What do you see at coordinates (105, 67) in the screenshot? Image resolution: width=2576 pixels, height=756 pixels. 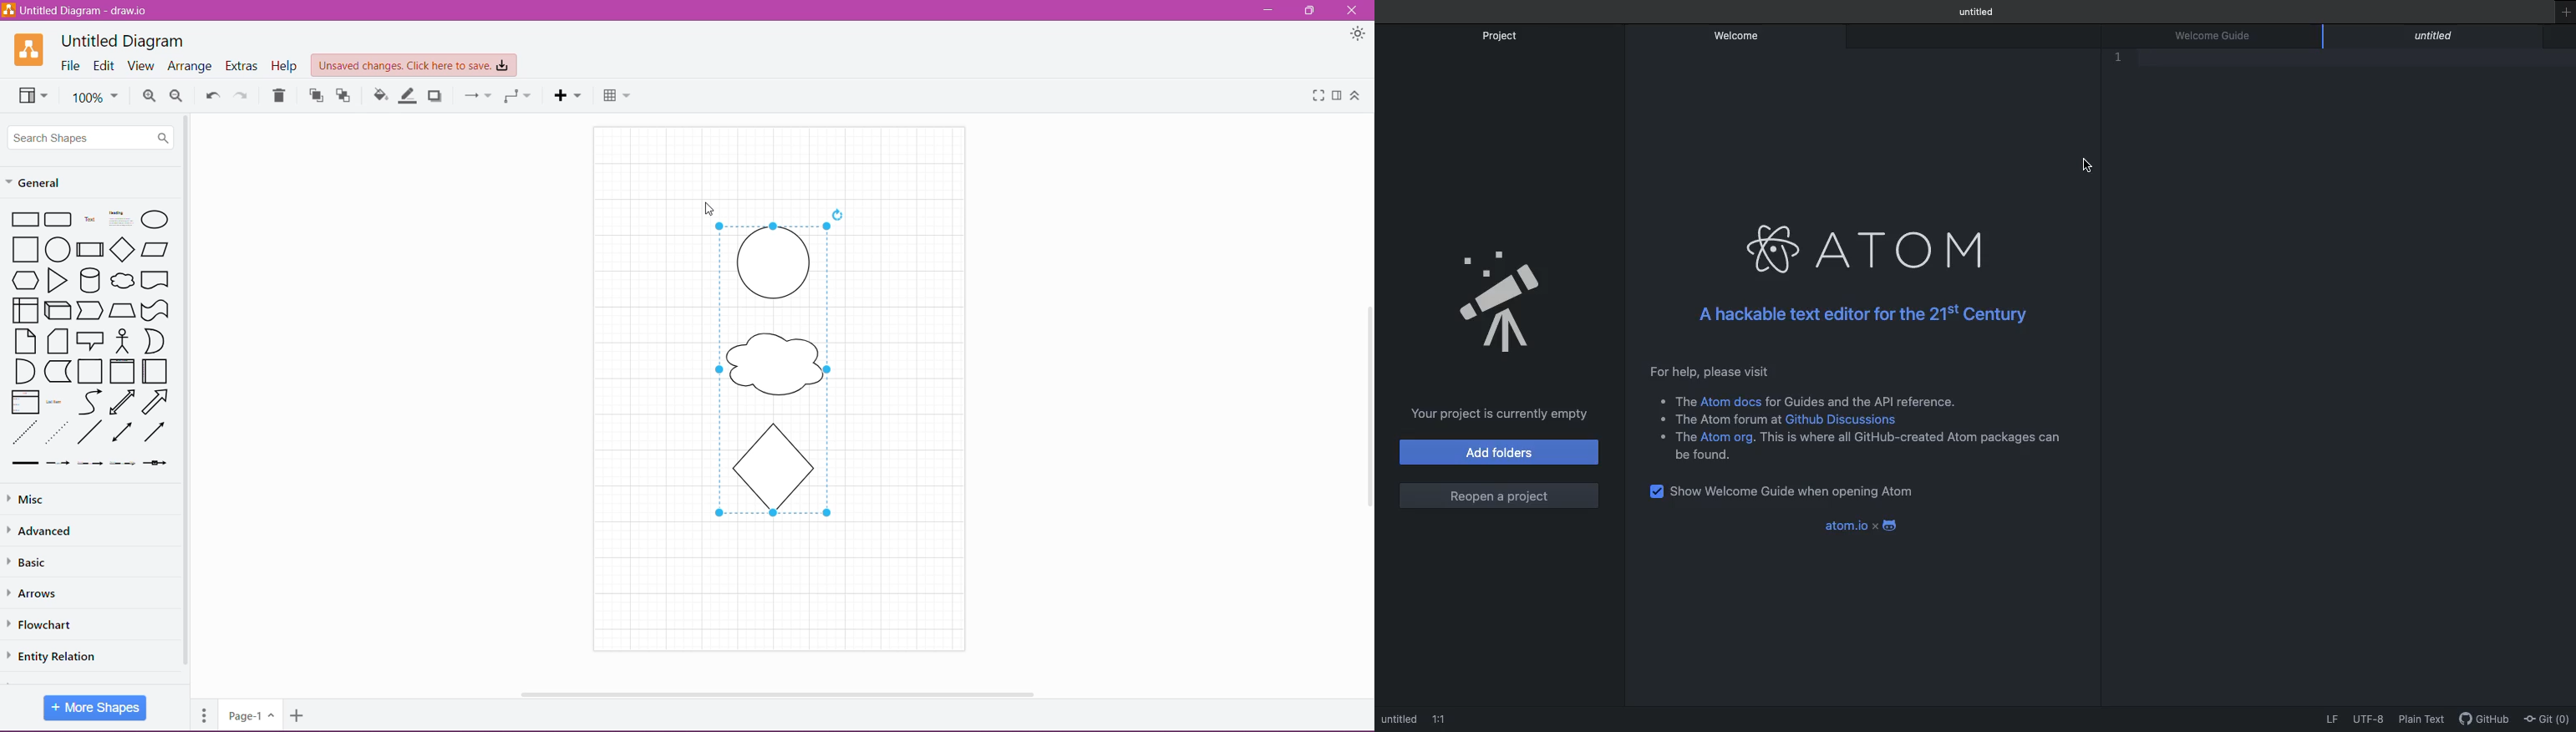 I see `Edit` at bounding box center [105, 67].